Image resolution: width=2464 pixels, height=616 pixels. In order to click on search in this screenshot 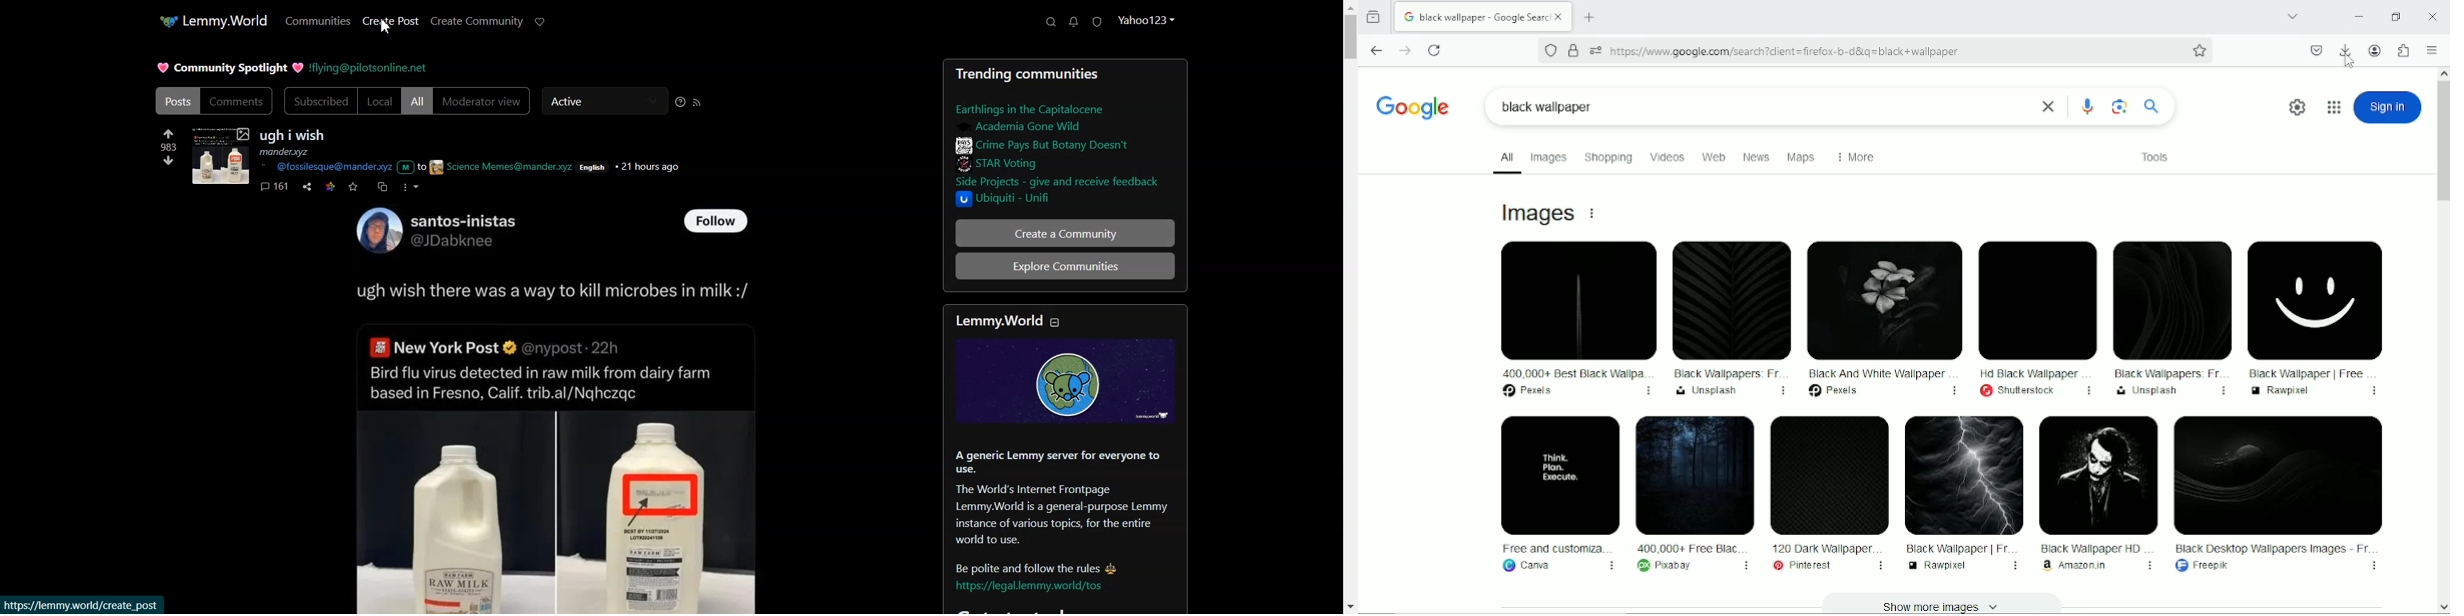, I will do `click(2151, 107)`.